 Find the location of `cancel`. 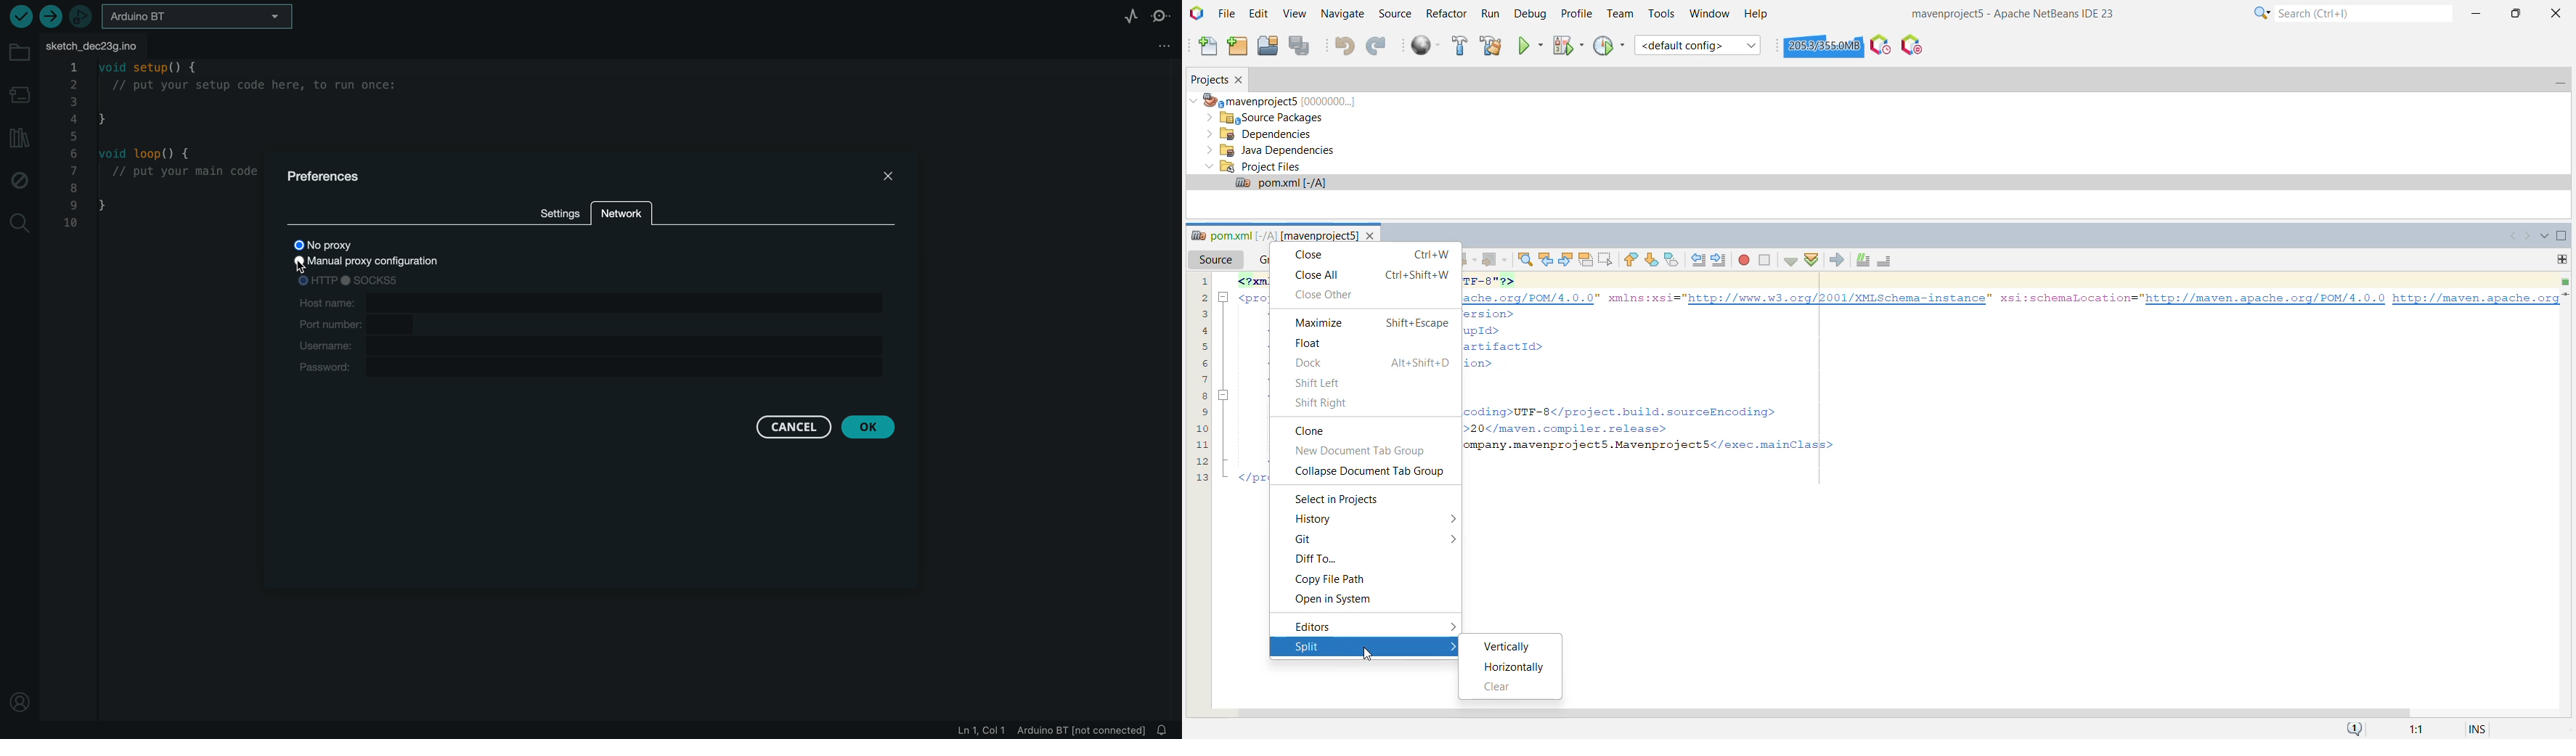

cancel is located at coordinates (794, 427).